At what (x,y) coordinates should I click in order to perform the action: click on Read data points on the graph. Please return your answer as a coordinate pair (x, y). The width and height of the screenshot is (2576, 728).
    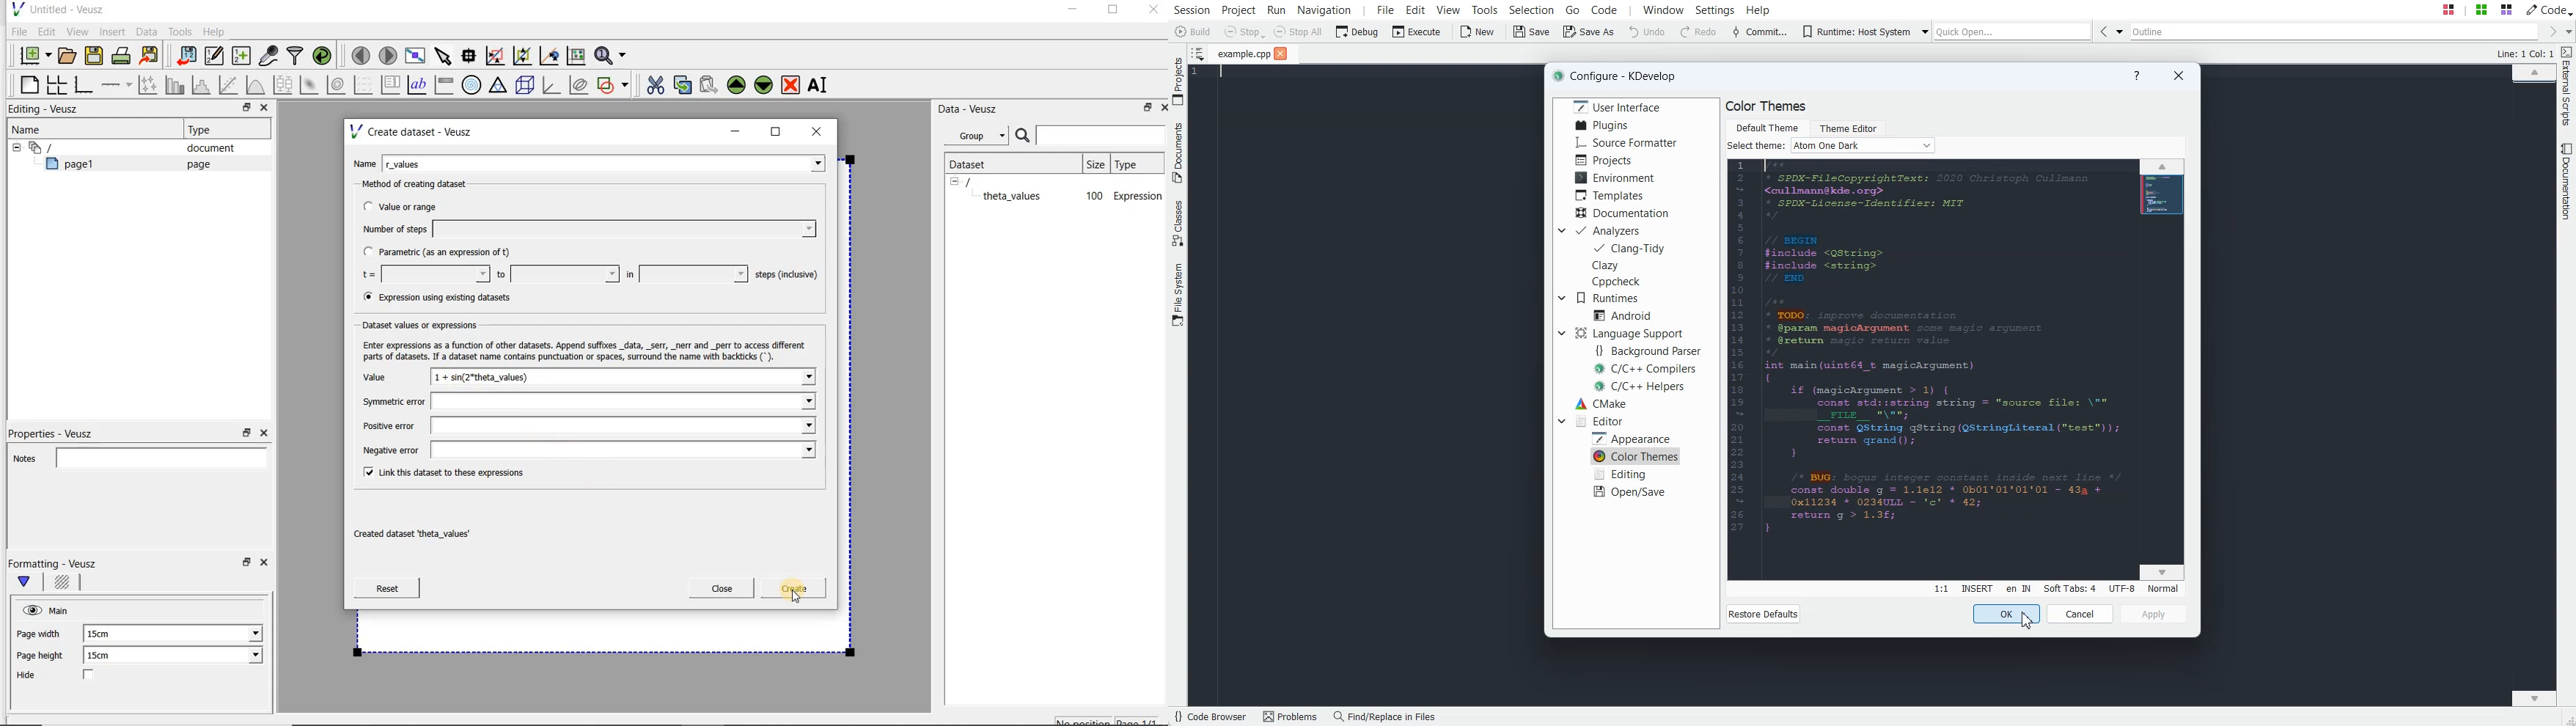
    Looking at the image, I should click on (471, 56).